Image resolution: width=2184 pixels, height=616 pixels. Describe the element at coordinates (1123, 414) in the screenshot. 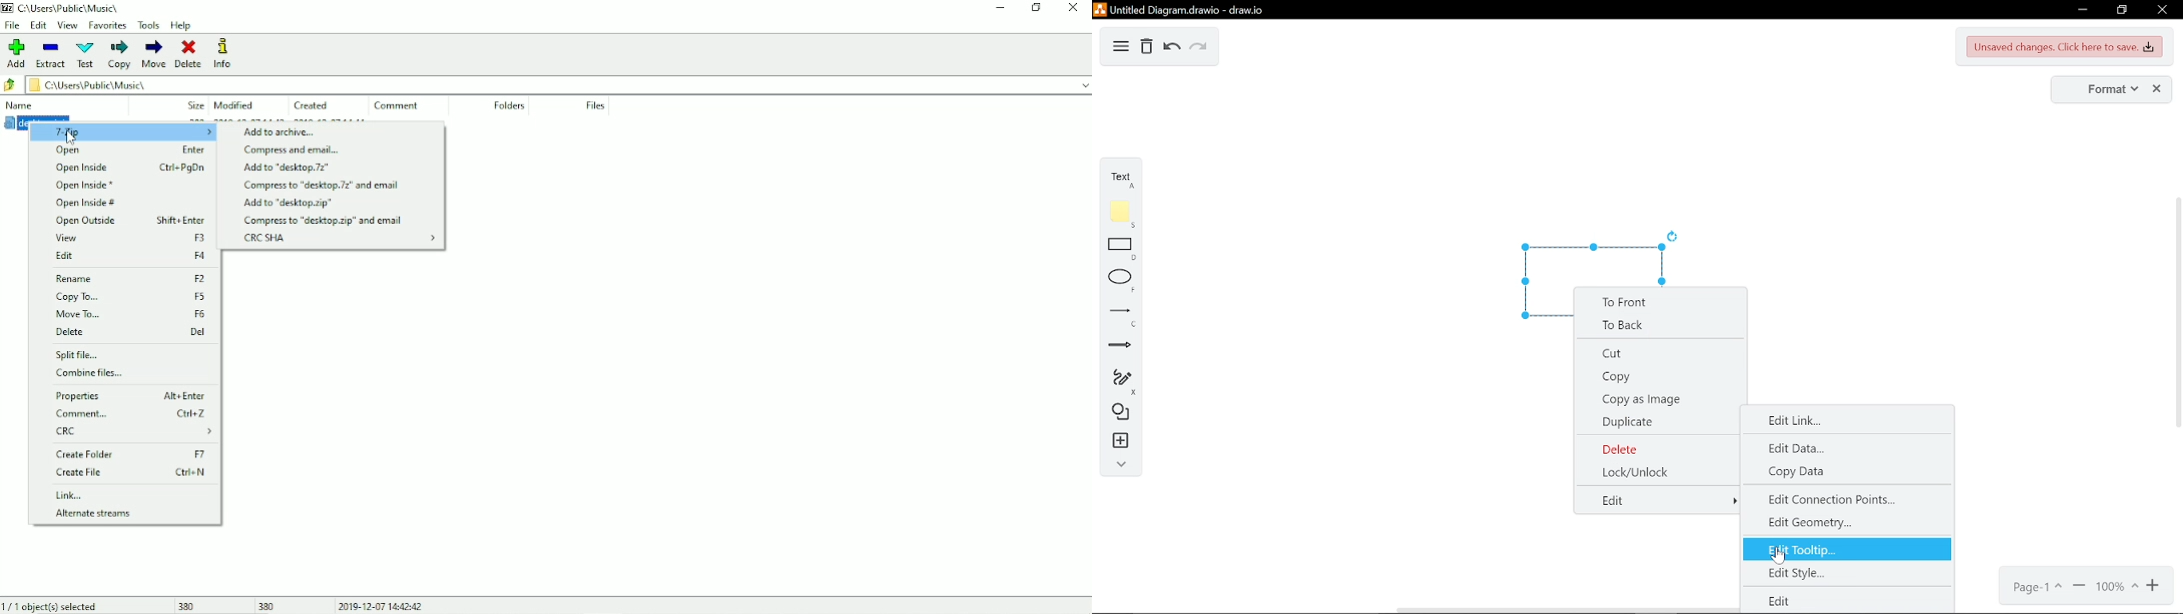

I see `shapes` at that location.